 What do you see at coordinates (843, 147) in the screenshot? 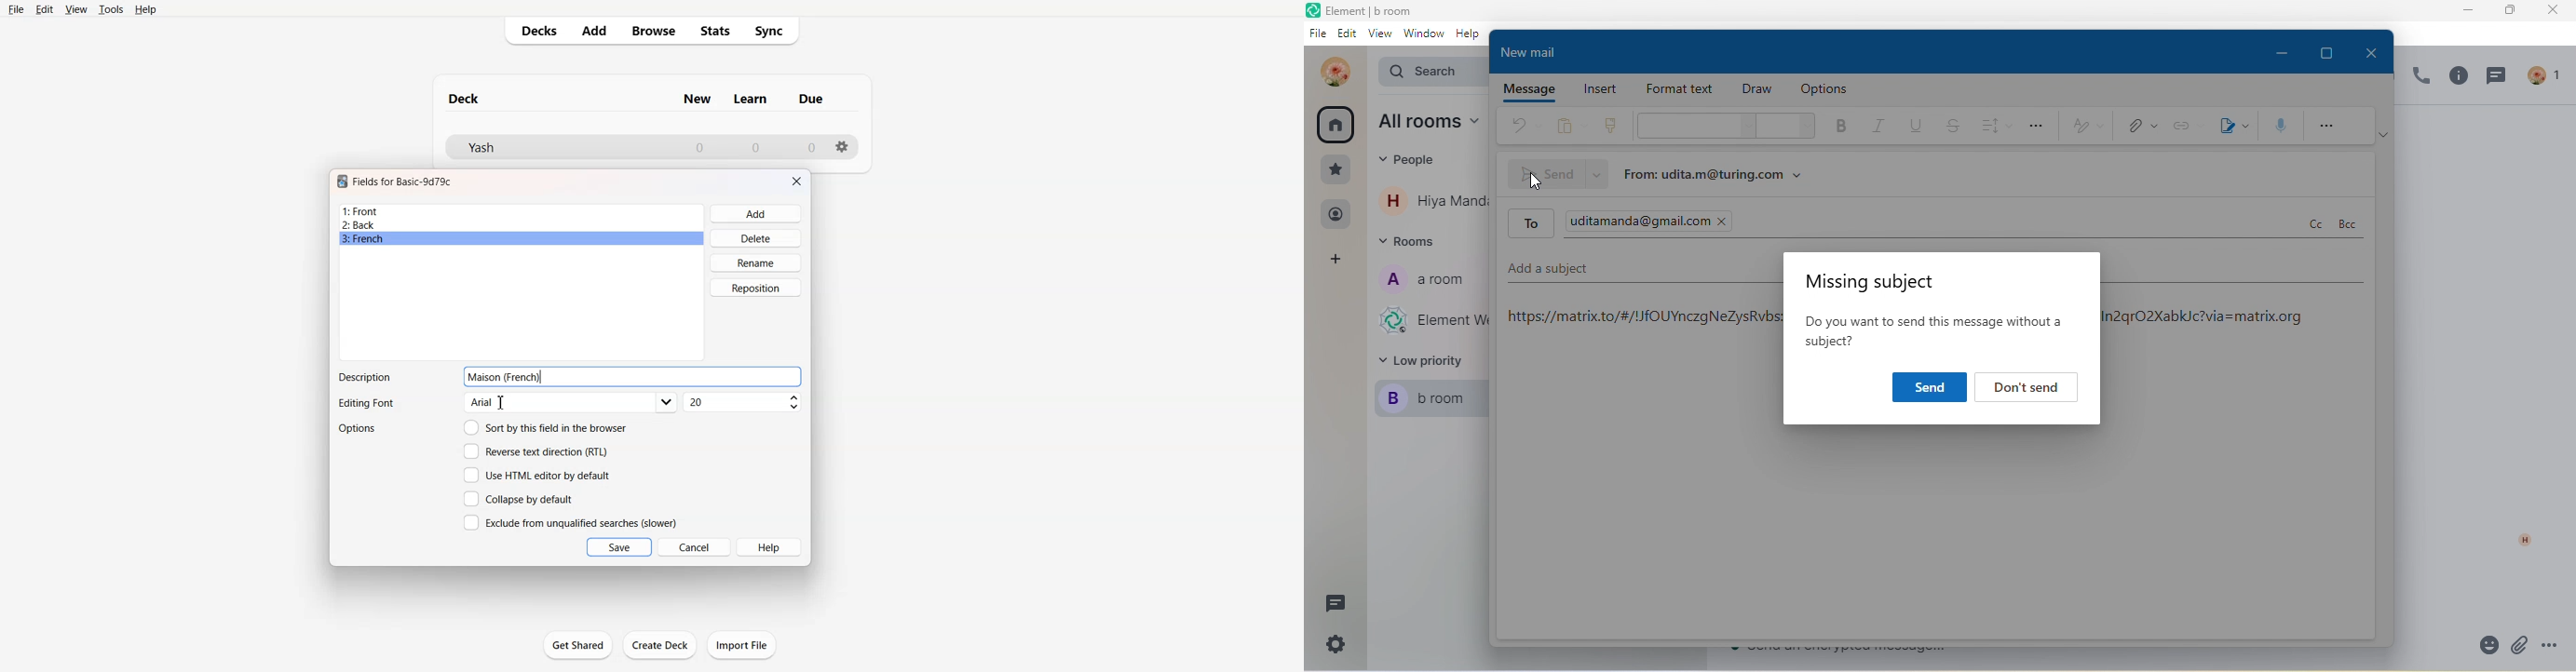
I see `Settings` at bounding box center [843, 147].